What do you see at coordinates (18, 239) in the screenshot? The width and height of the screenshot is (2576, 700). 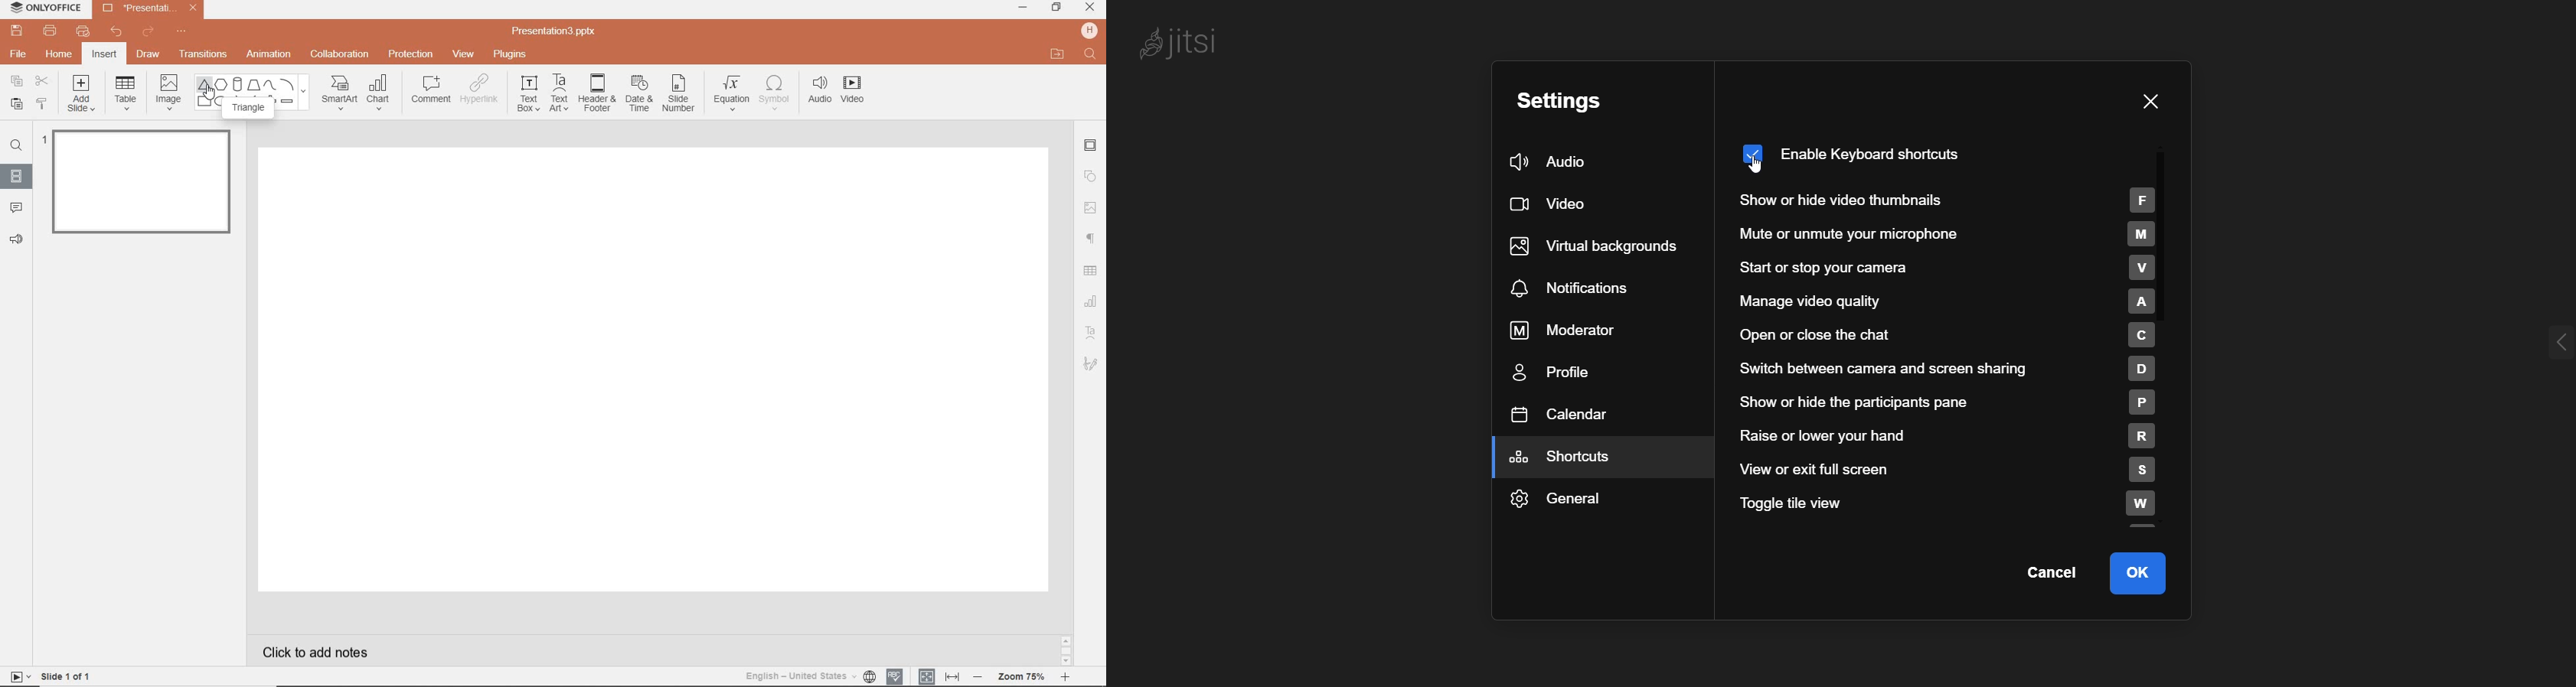 I see `FEEDBACK & SUPPORT` at bounding box center [18, 239].